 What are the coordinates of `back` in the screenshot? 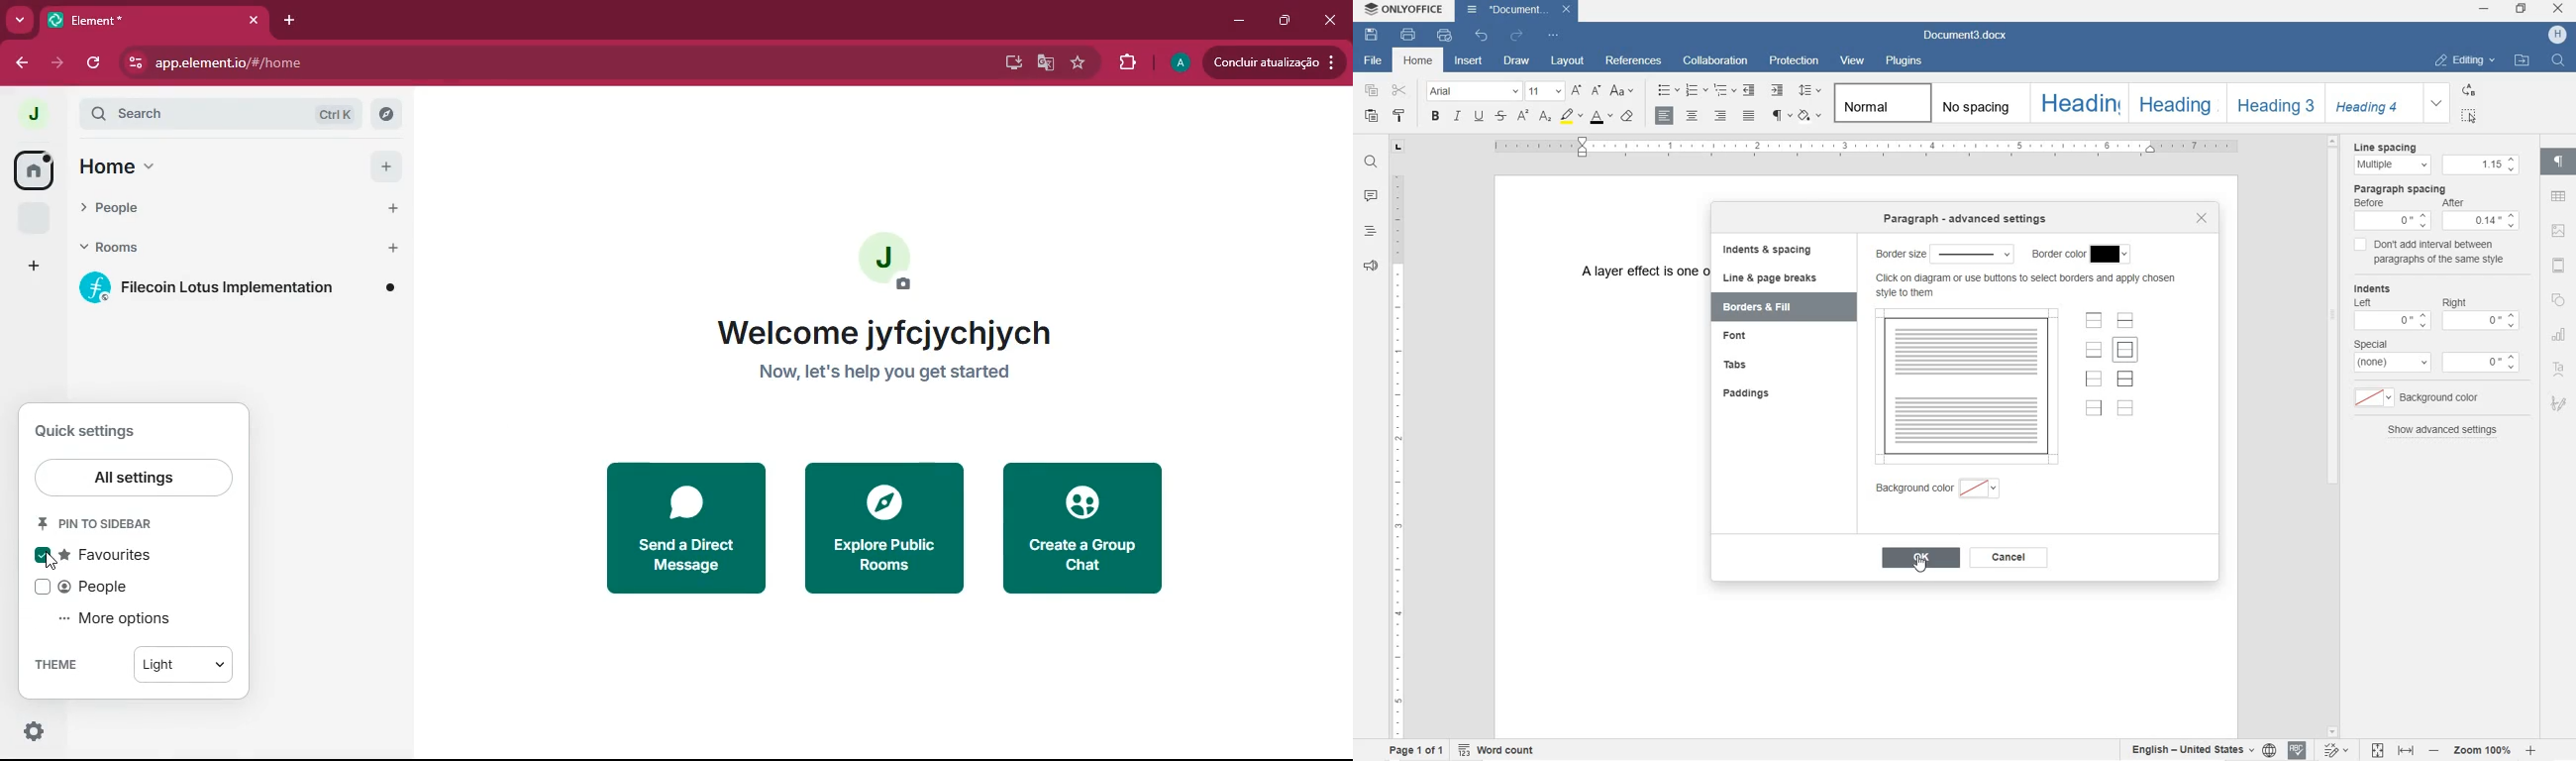 It's located at (23, 65).